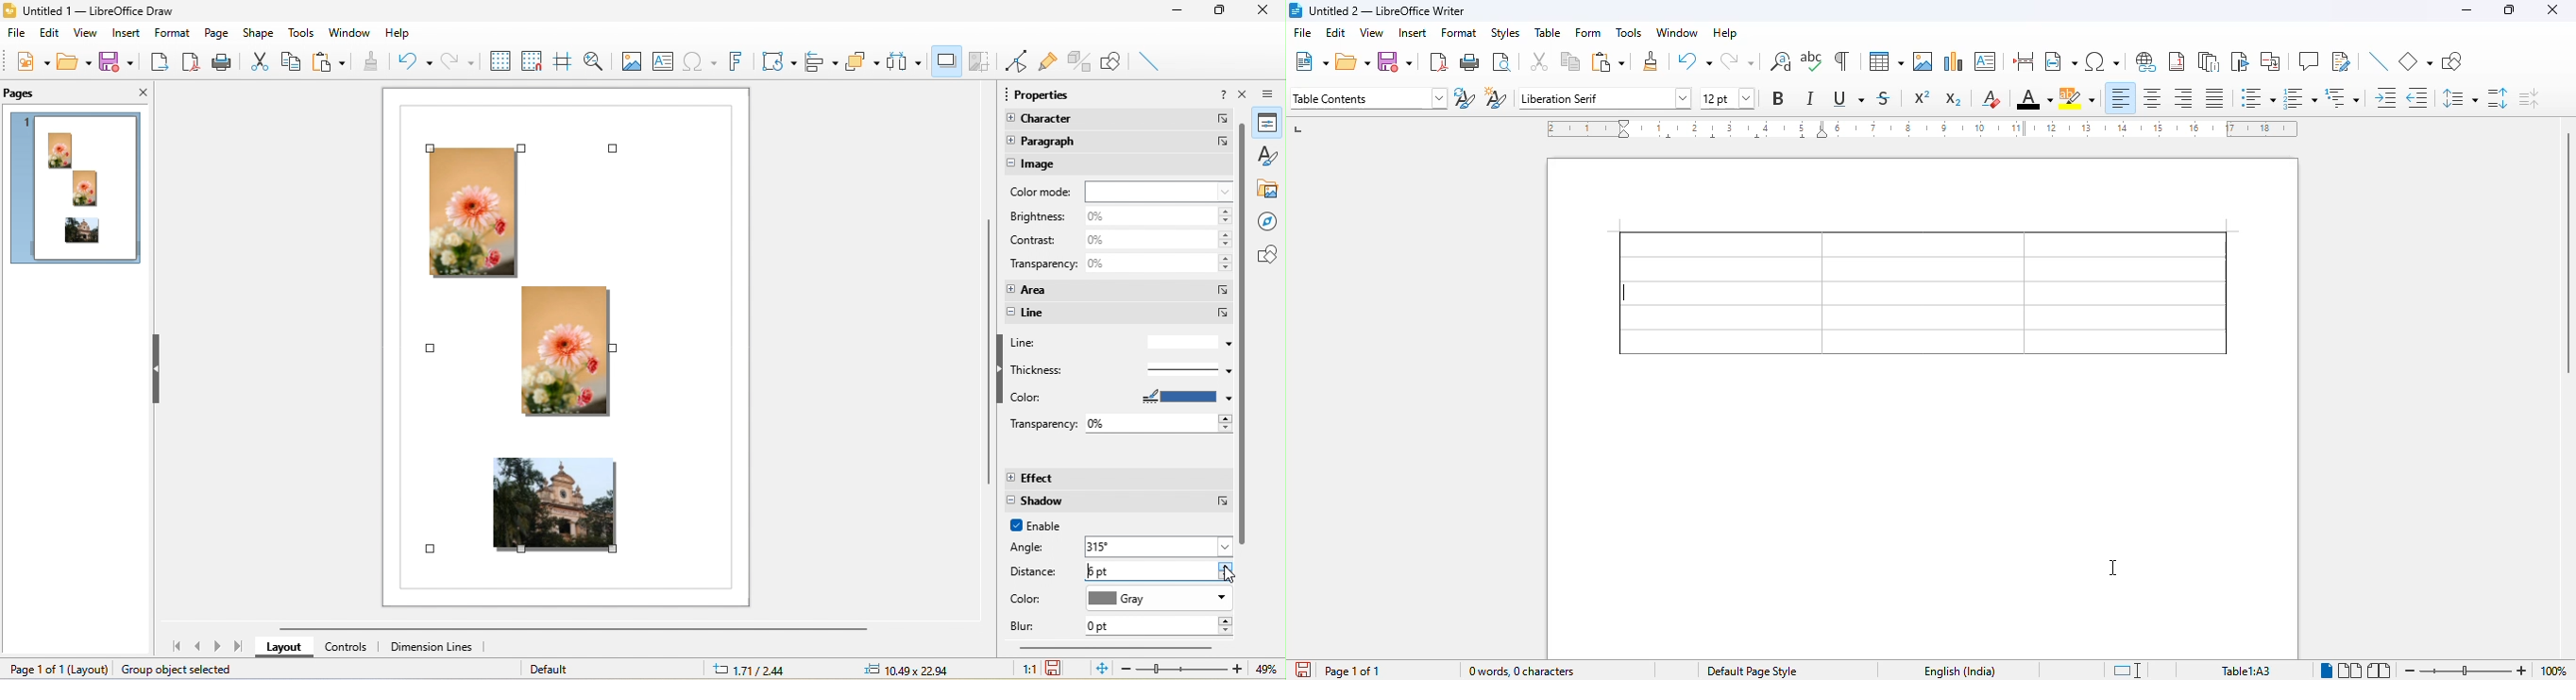 This screenshot has width=2576, height=700. I want to click on zoom, so click(1183, 669).